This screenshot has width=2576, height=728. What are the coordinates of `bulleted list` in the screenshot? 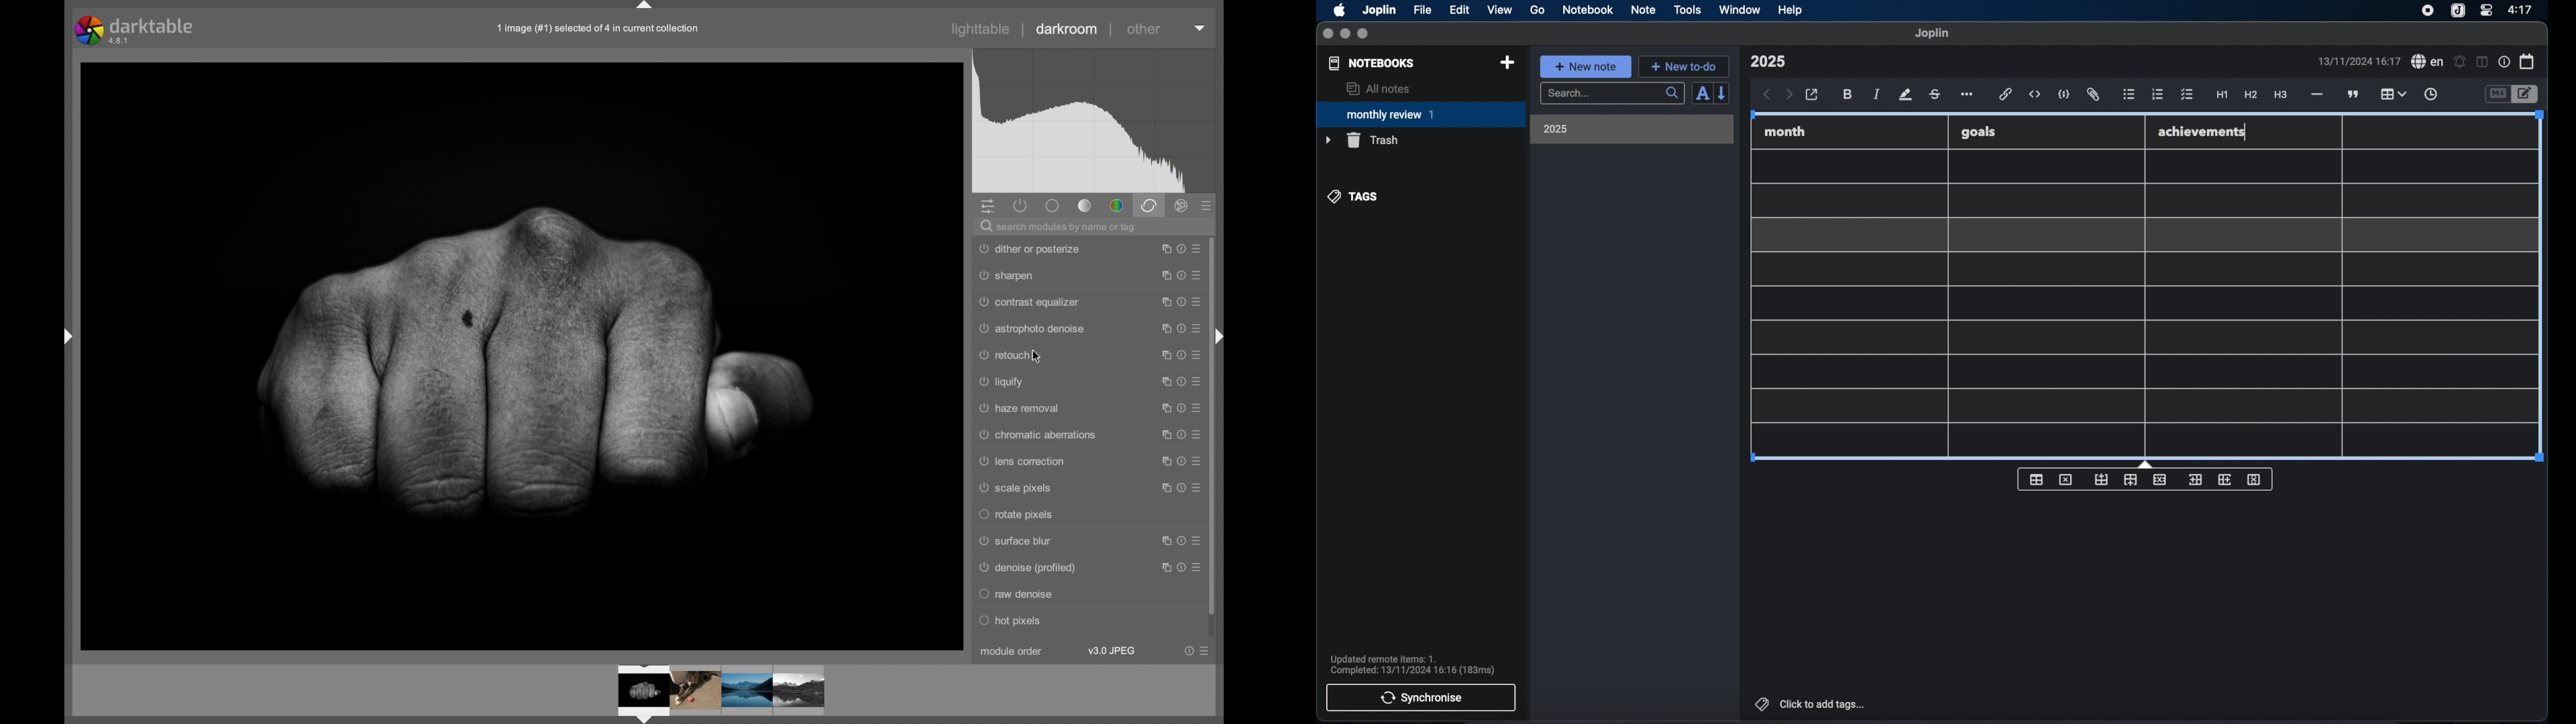 It's located at (2129, 95).